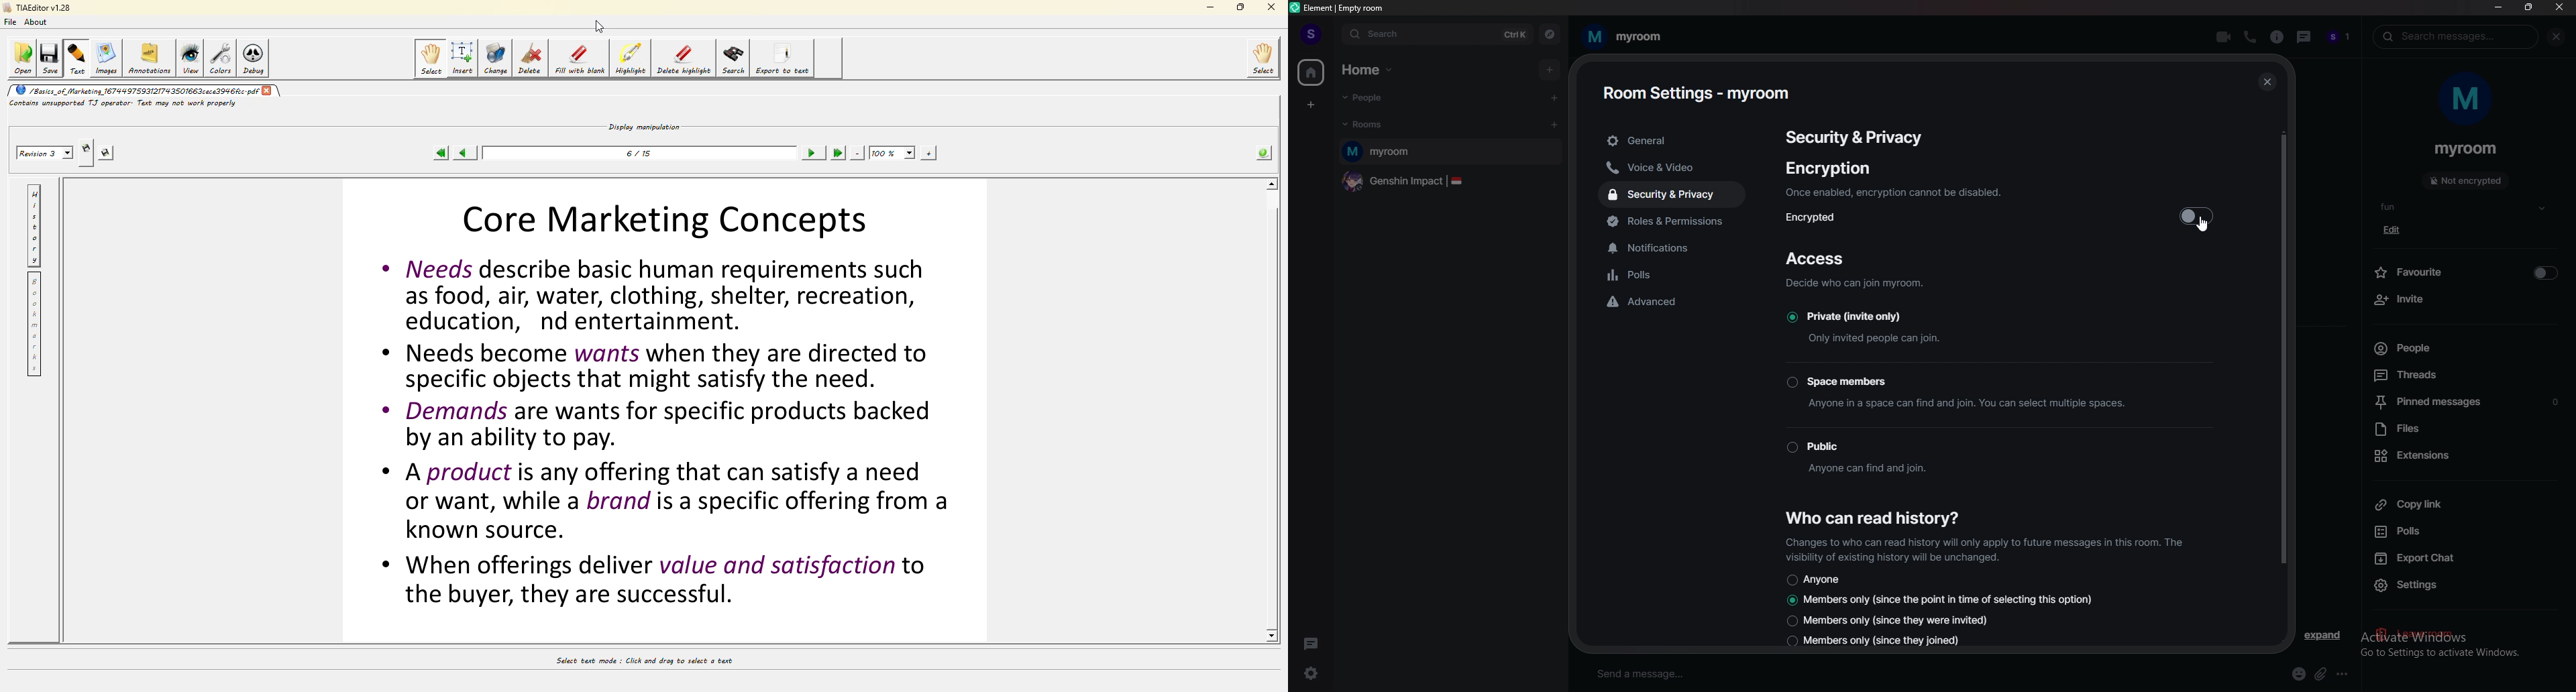 This screenshot has width=2576, height=700. Describe the element at coordinates (2347, 673) in the screenshot. I see `more options` at that location.